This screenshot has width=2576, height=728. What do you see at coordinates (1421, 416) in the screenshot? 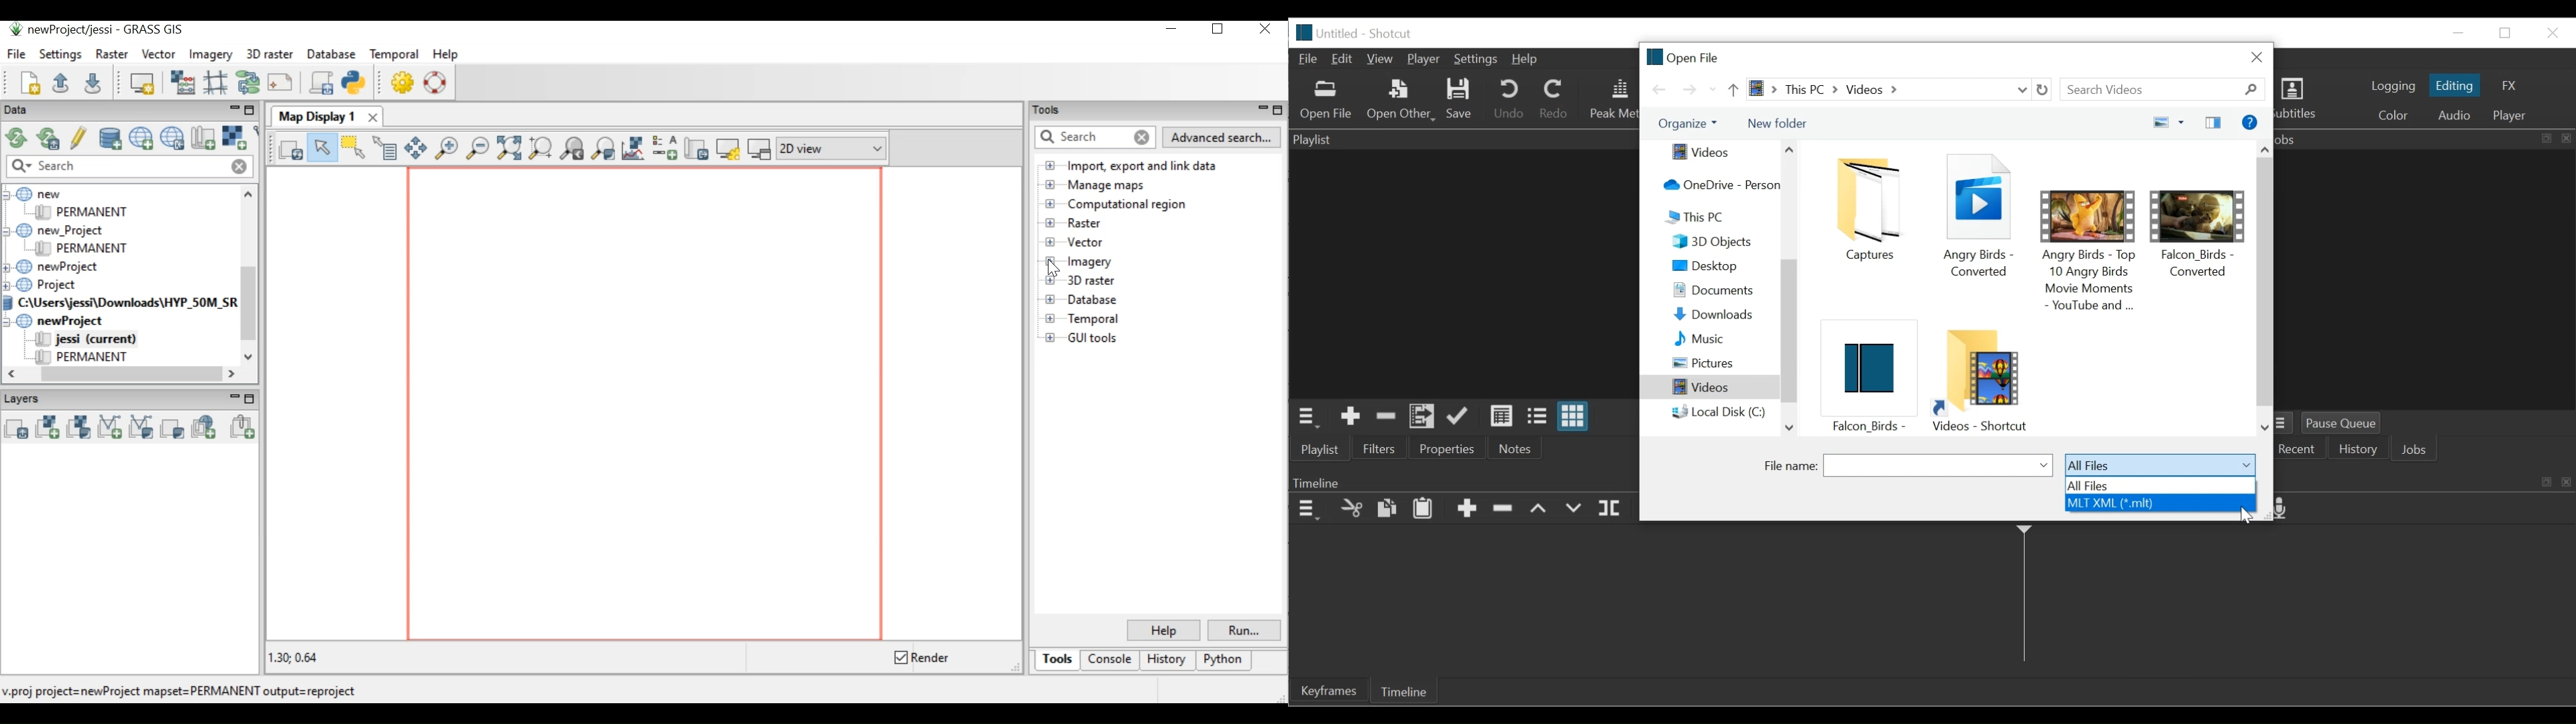
I see `Add the files to the playlist` at bounding box center [1421, 416].